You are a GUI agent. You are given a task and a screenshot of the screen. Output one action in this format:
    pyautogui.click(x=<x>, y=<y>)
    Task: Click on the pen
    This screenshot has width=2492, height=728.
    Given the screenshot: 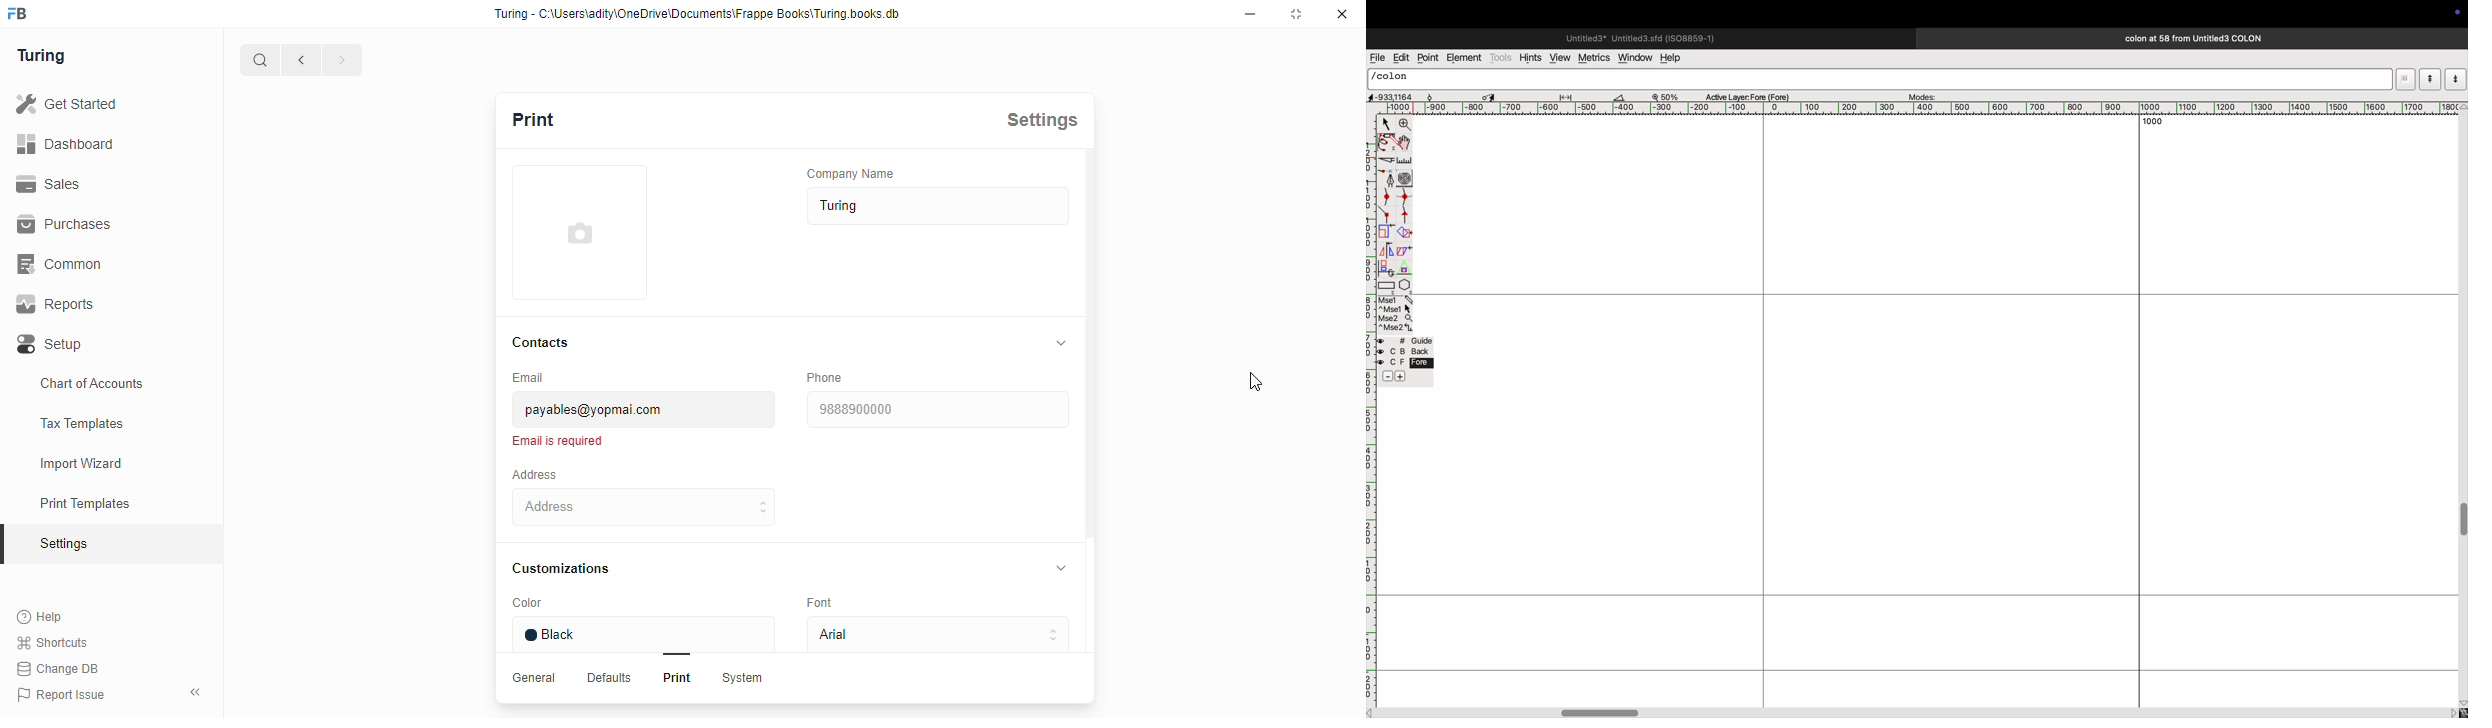 What is the action you would take?
    pyautogui.click(x=1386, y=144)
    